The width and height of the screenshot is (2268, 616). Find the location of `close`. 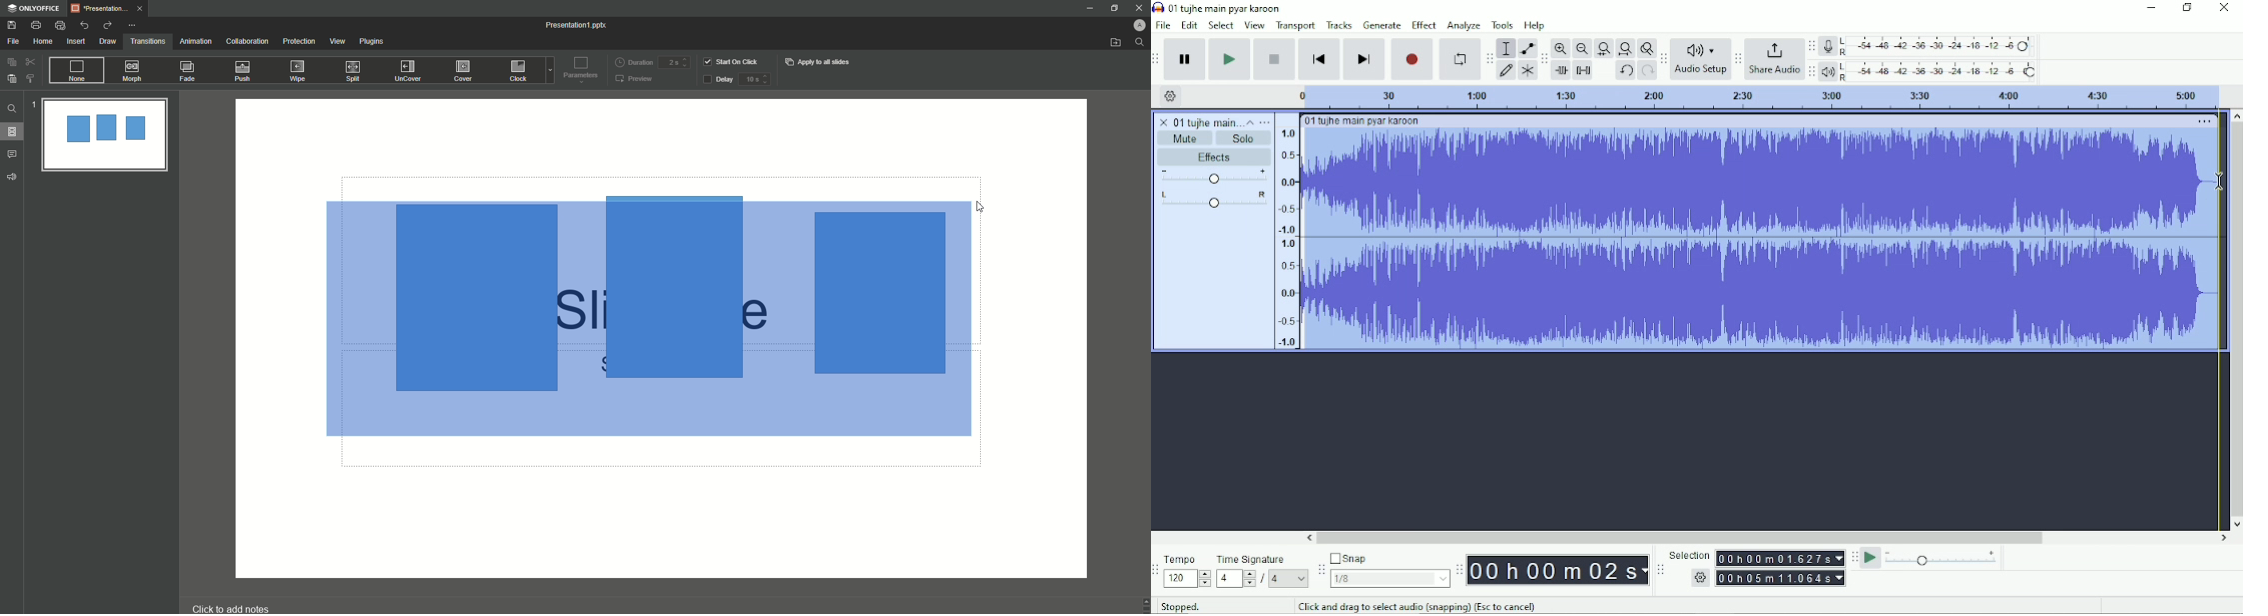

close is located at coordinates (1164, 119).